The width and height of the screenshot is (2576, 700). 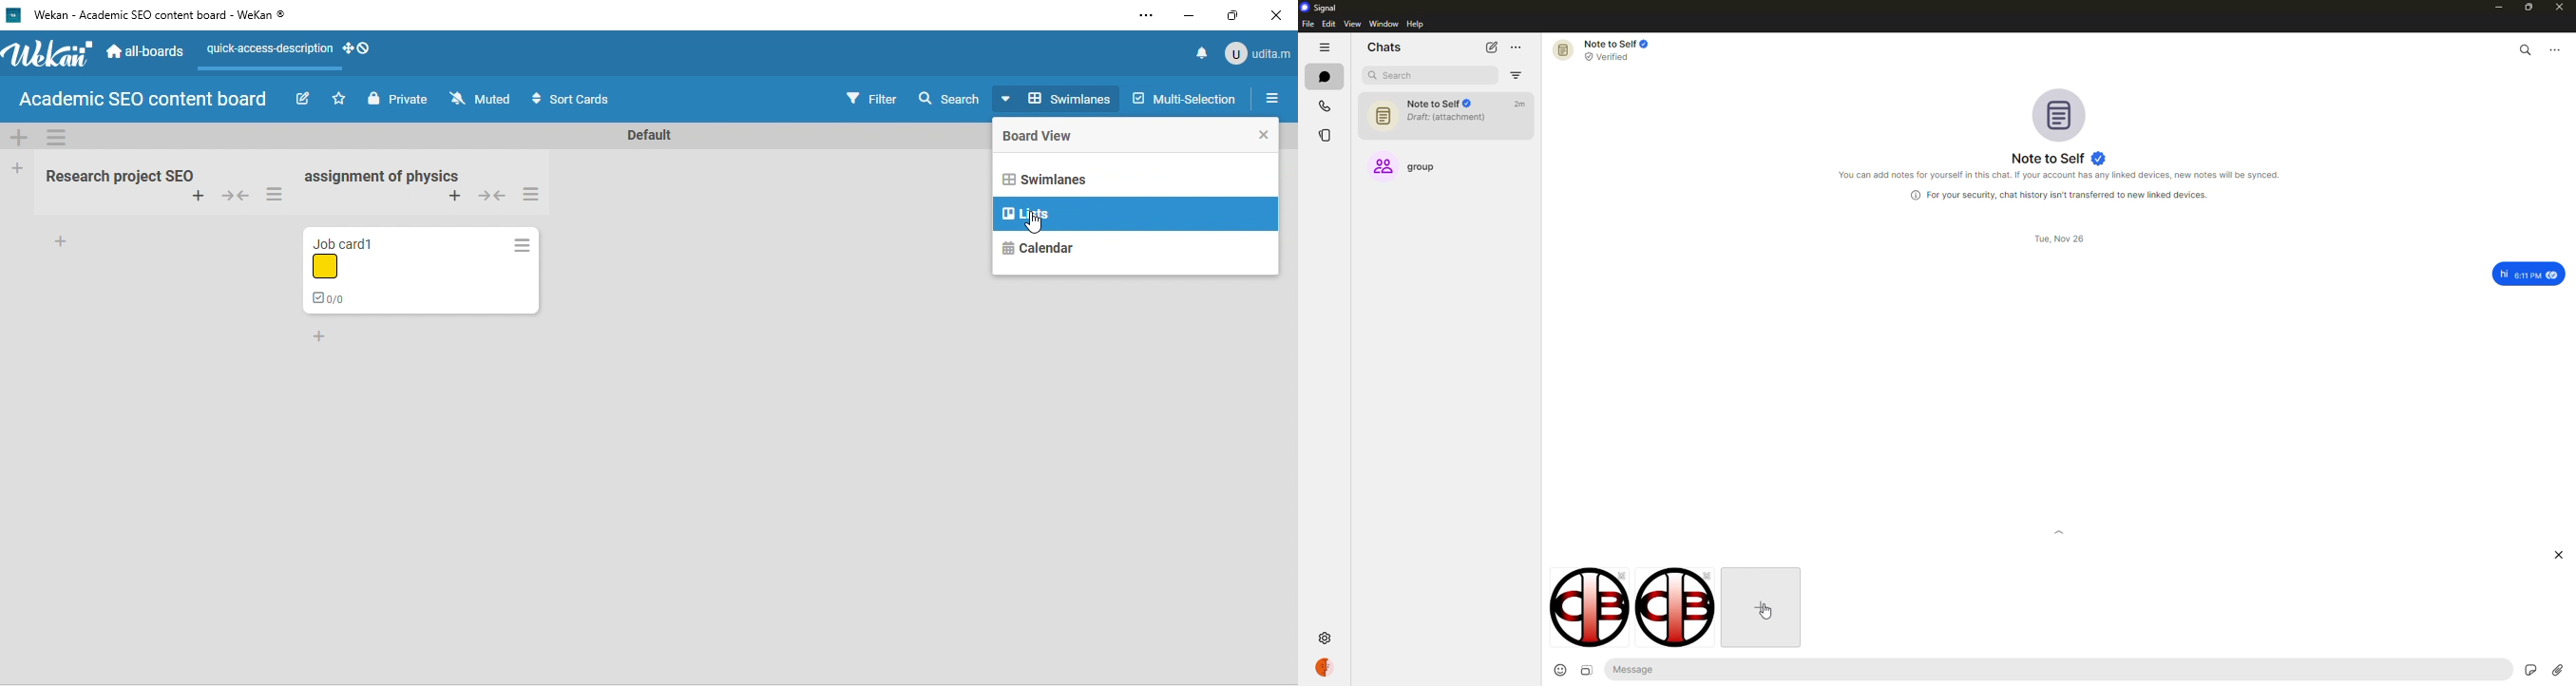 I want to click on default, so click(x=648, y=134).